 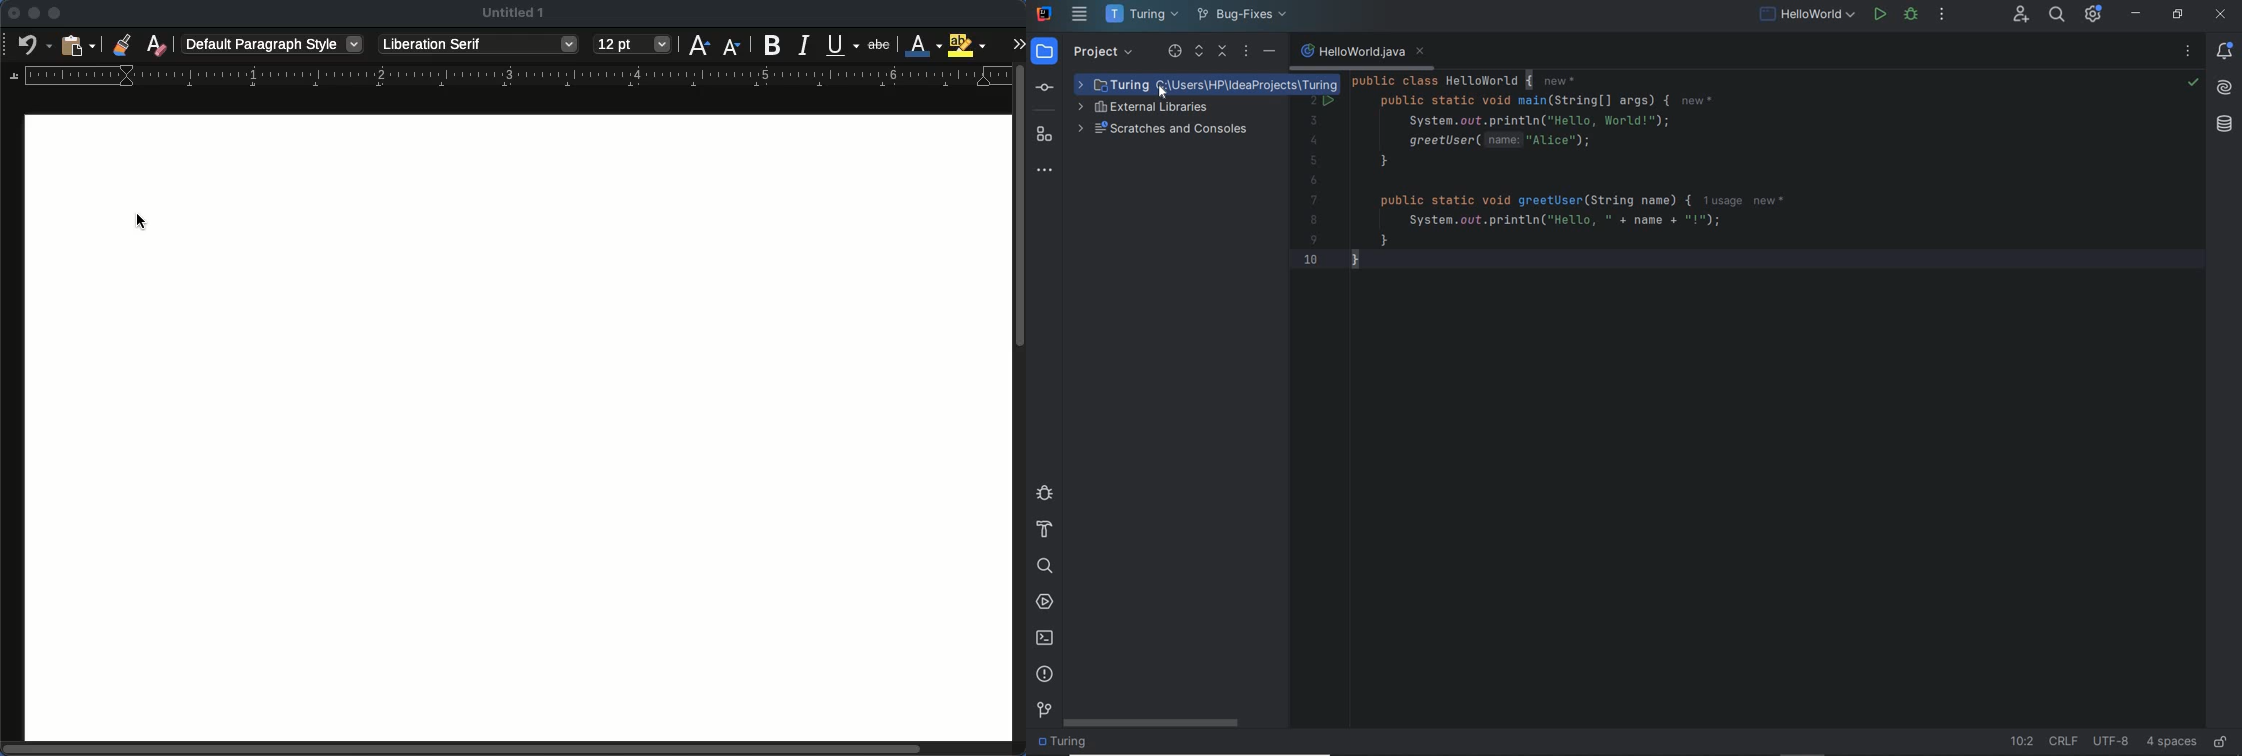 What do you see at coordinates (772, 44) in the screenshot?
I see `bold` at bounding box center [772, 44].